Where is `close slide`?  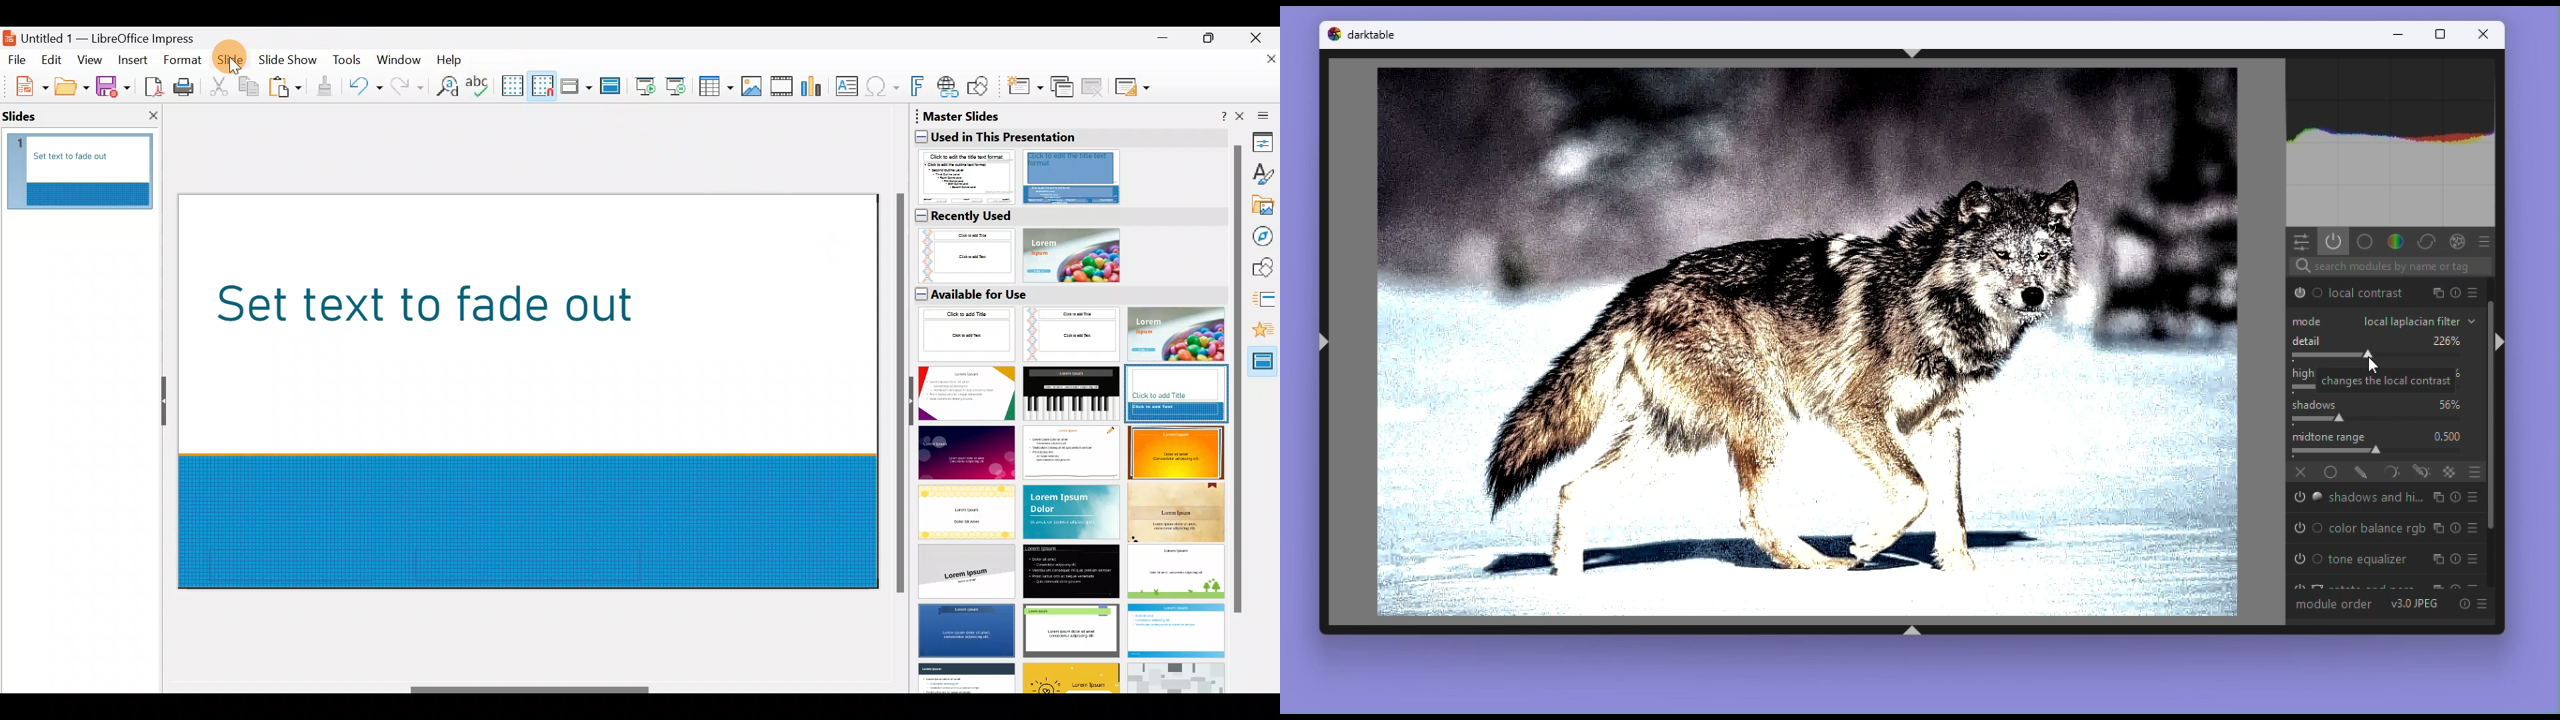
close slide is located at coordinates (153, 115).